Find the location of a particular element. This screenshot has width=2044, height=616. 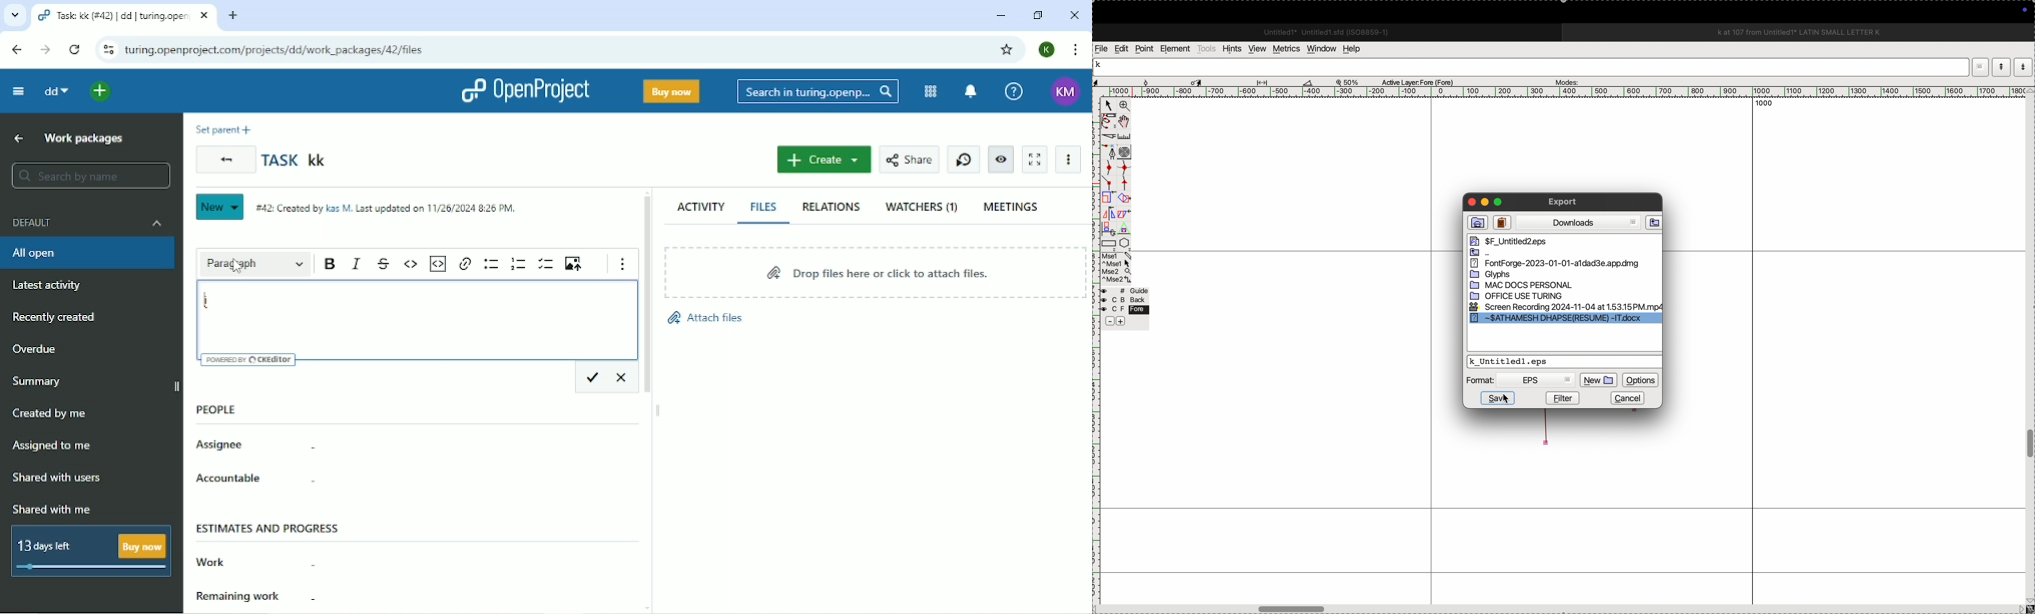

cursor is located at coordinates (1198, 81).